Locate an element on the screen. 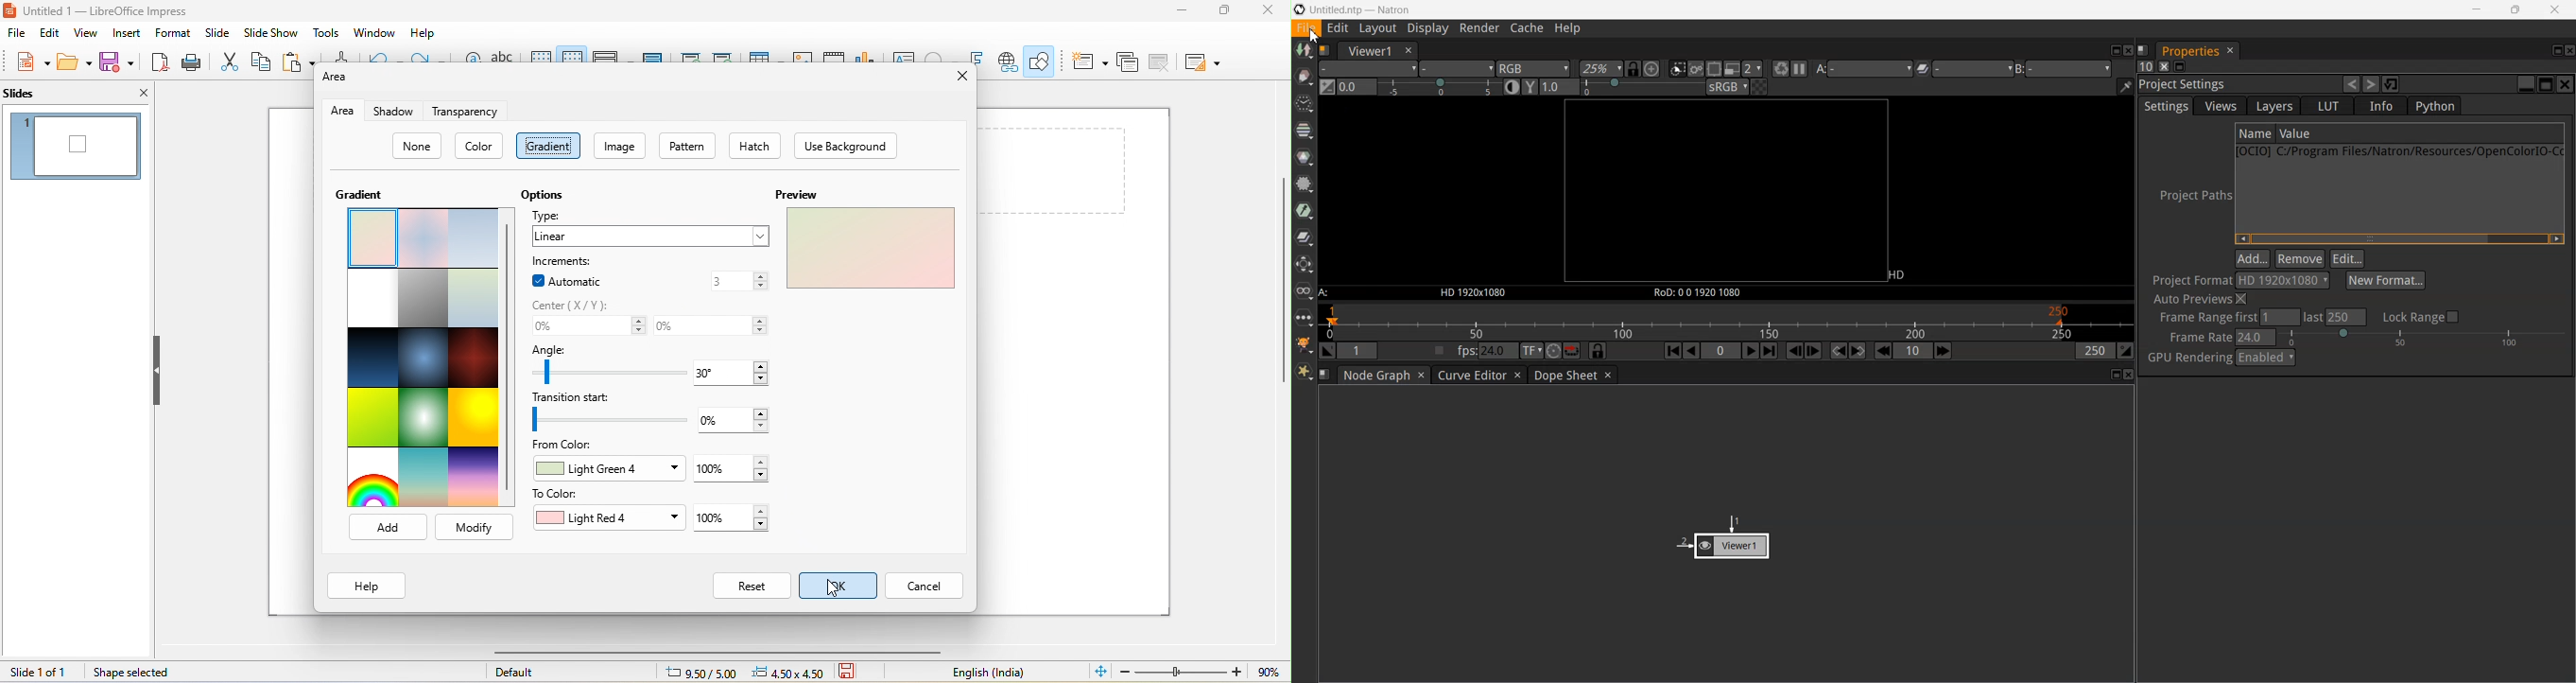 This screenshot has height=700, width=2576. edit is located at coordinates (48, 32).